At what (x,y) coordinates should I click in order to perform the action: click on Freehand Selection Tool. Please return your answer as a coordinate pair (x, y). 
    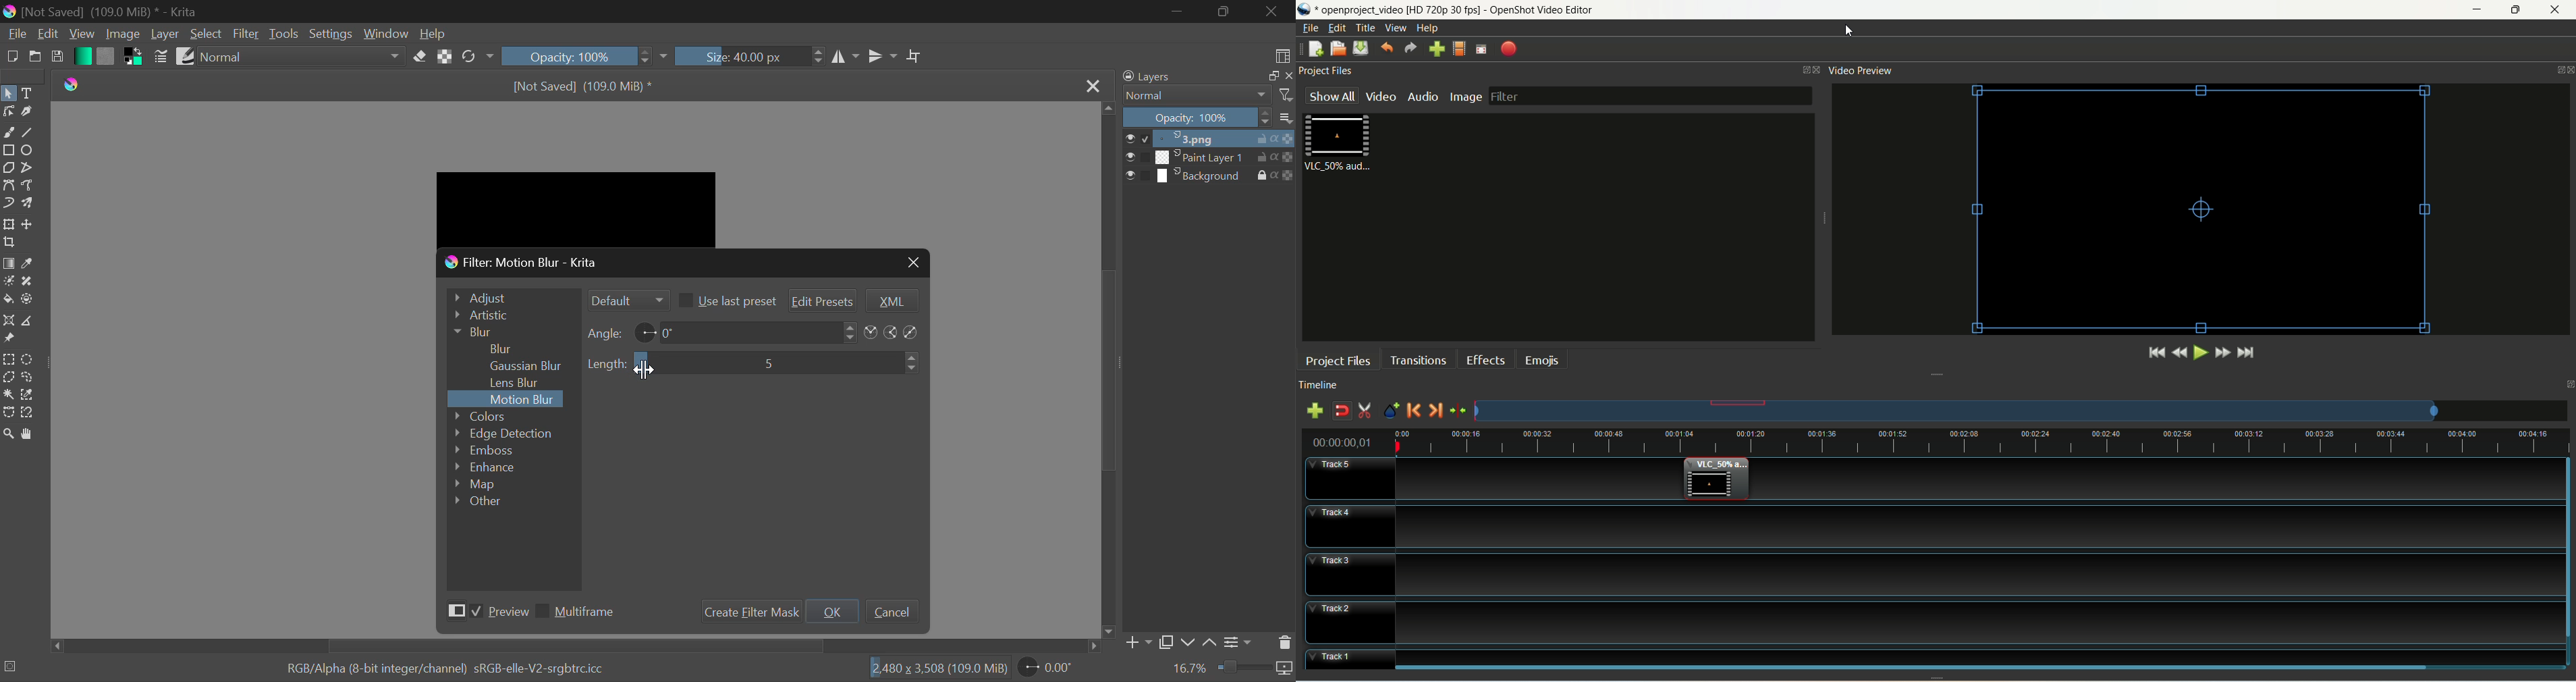
    Looking at the image, I should click on (28, 378).